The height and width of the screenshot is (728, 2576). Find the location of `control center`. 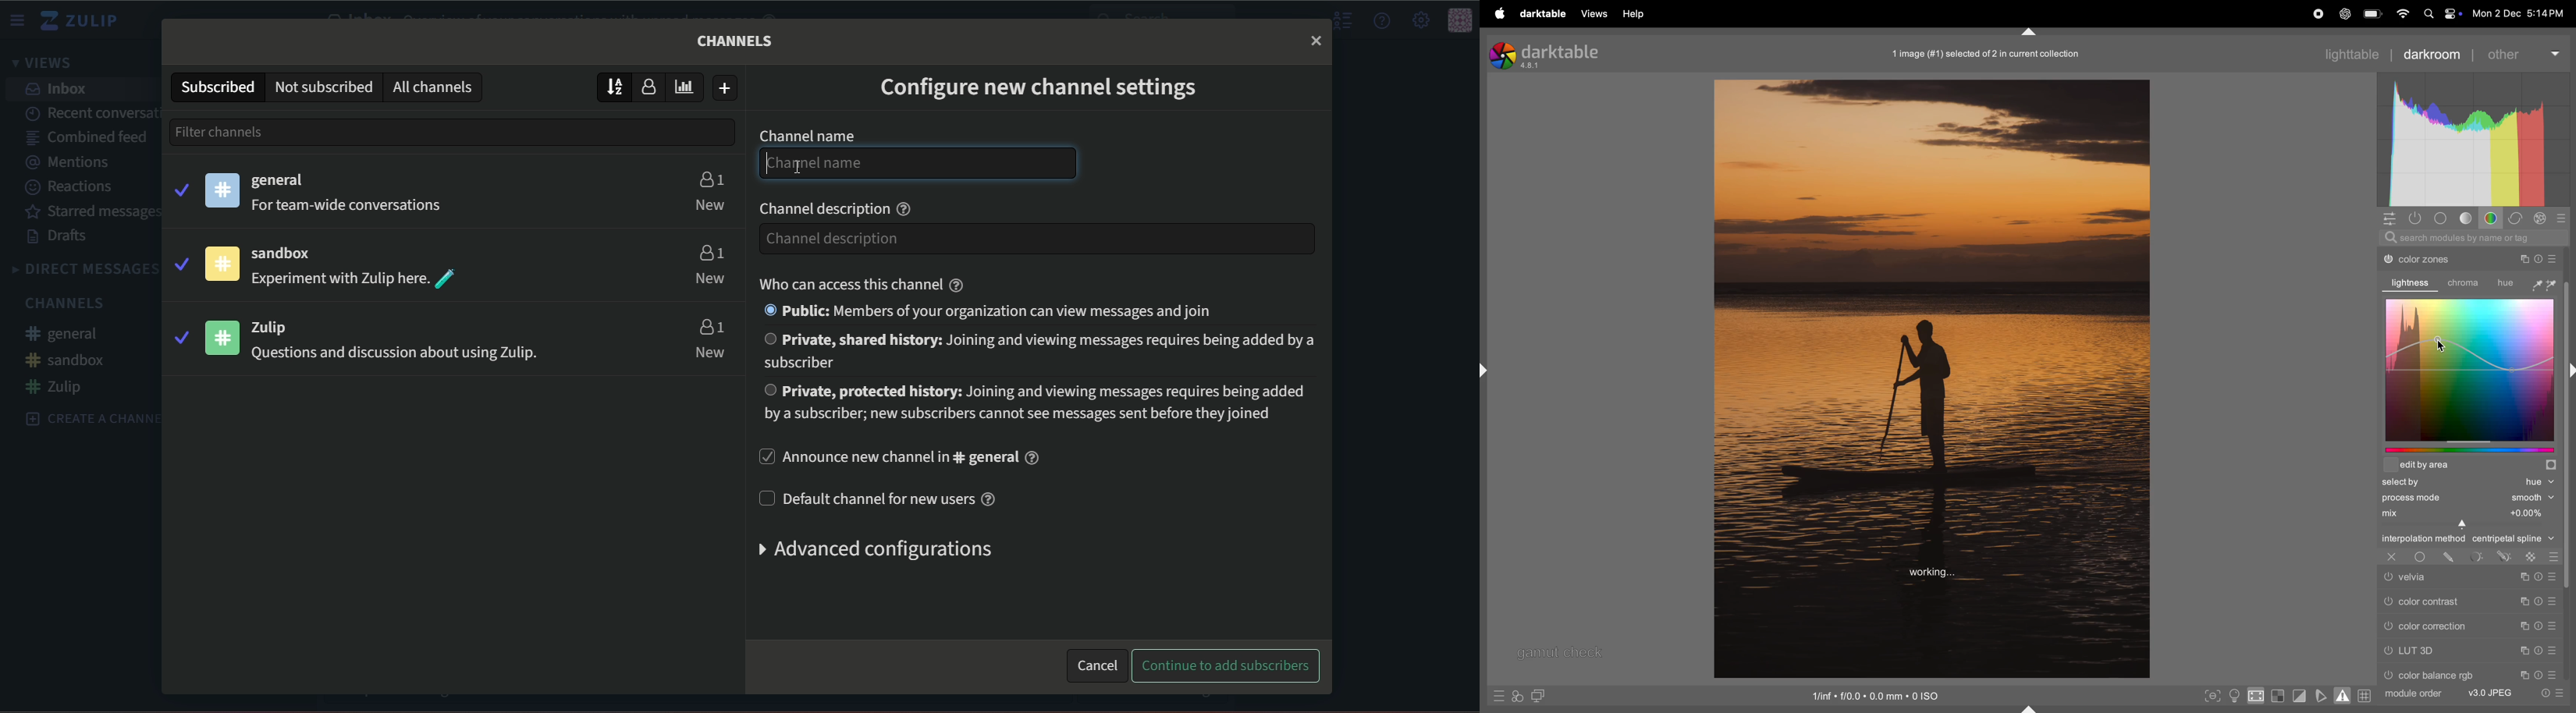

control center is located at coordinates (2454, 14).